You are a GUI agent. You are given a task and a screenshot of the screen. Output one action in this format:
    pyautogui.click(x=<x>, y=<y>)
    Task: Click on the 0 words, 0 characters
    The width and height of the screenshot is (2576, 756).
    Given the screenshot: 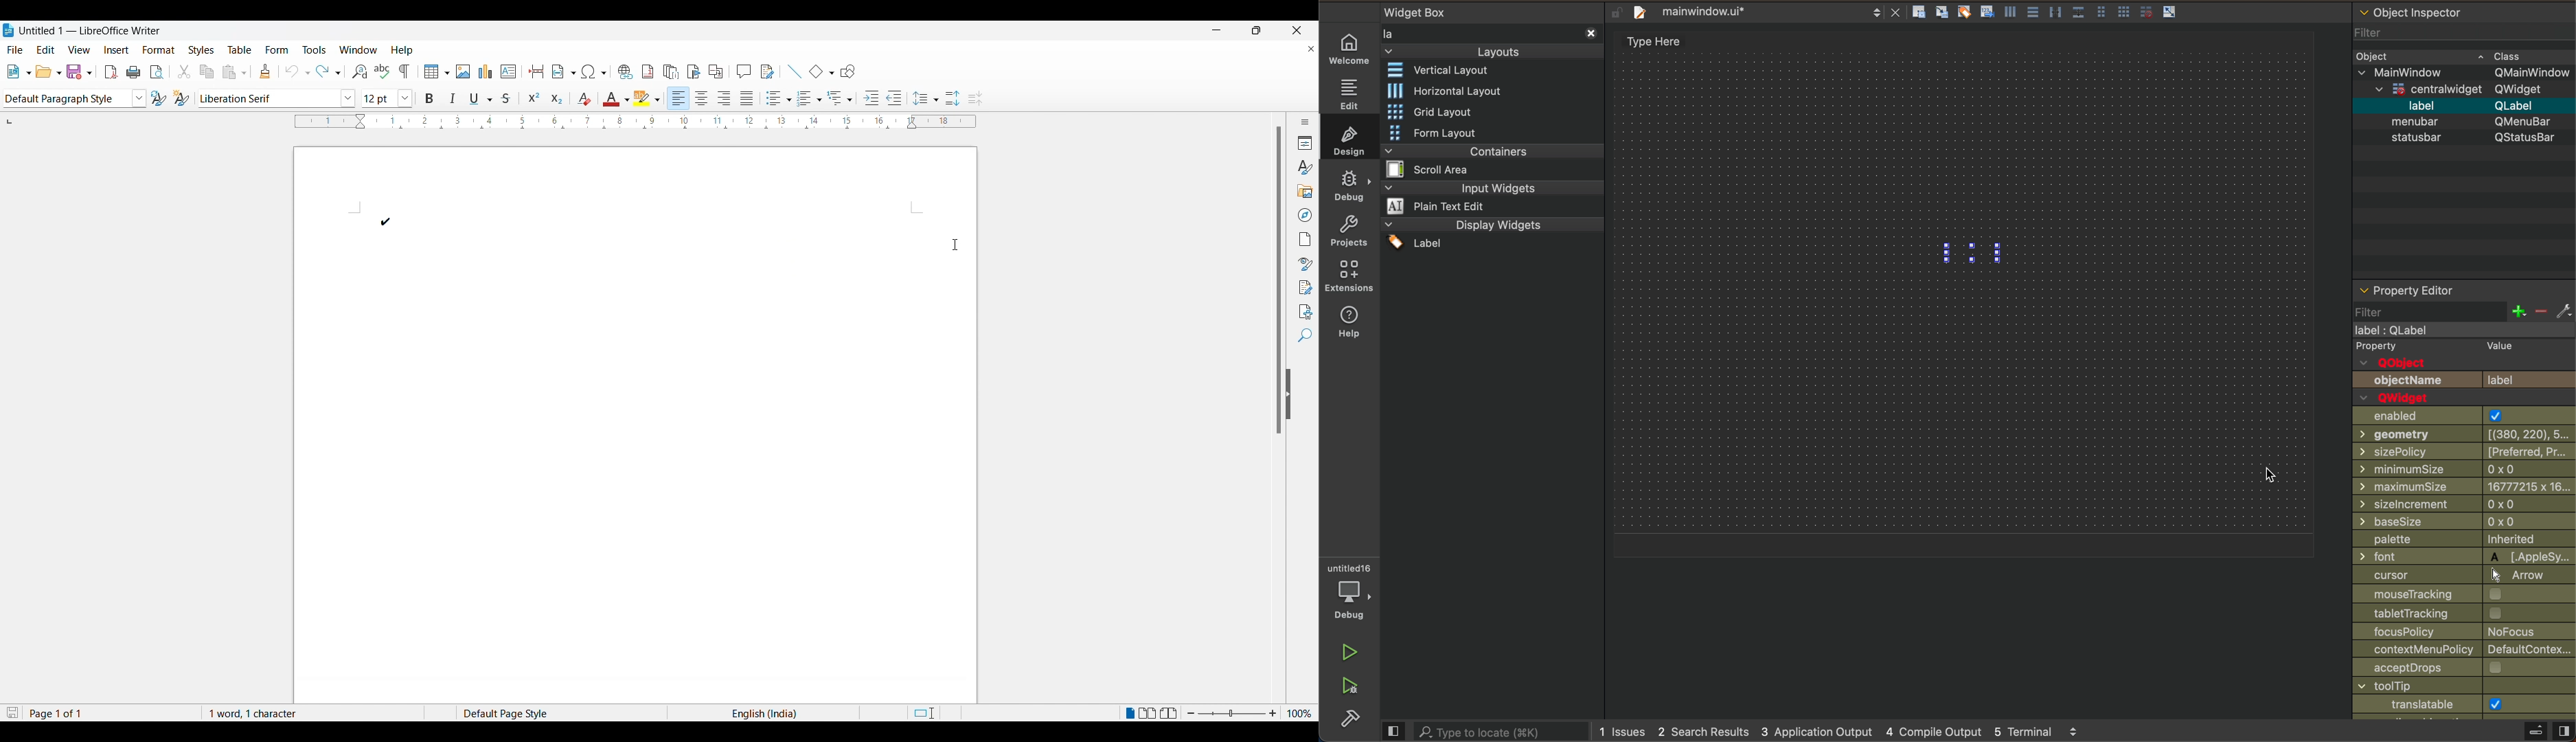 What is the action you would take?
    pyautogui.click(x=264, y=712)
    